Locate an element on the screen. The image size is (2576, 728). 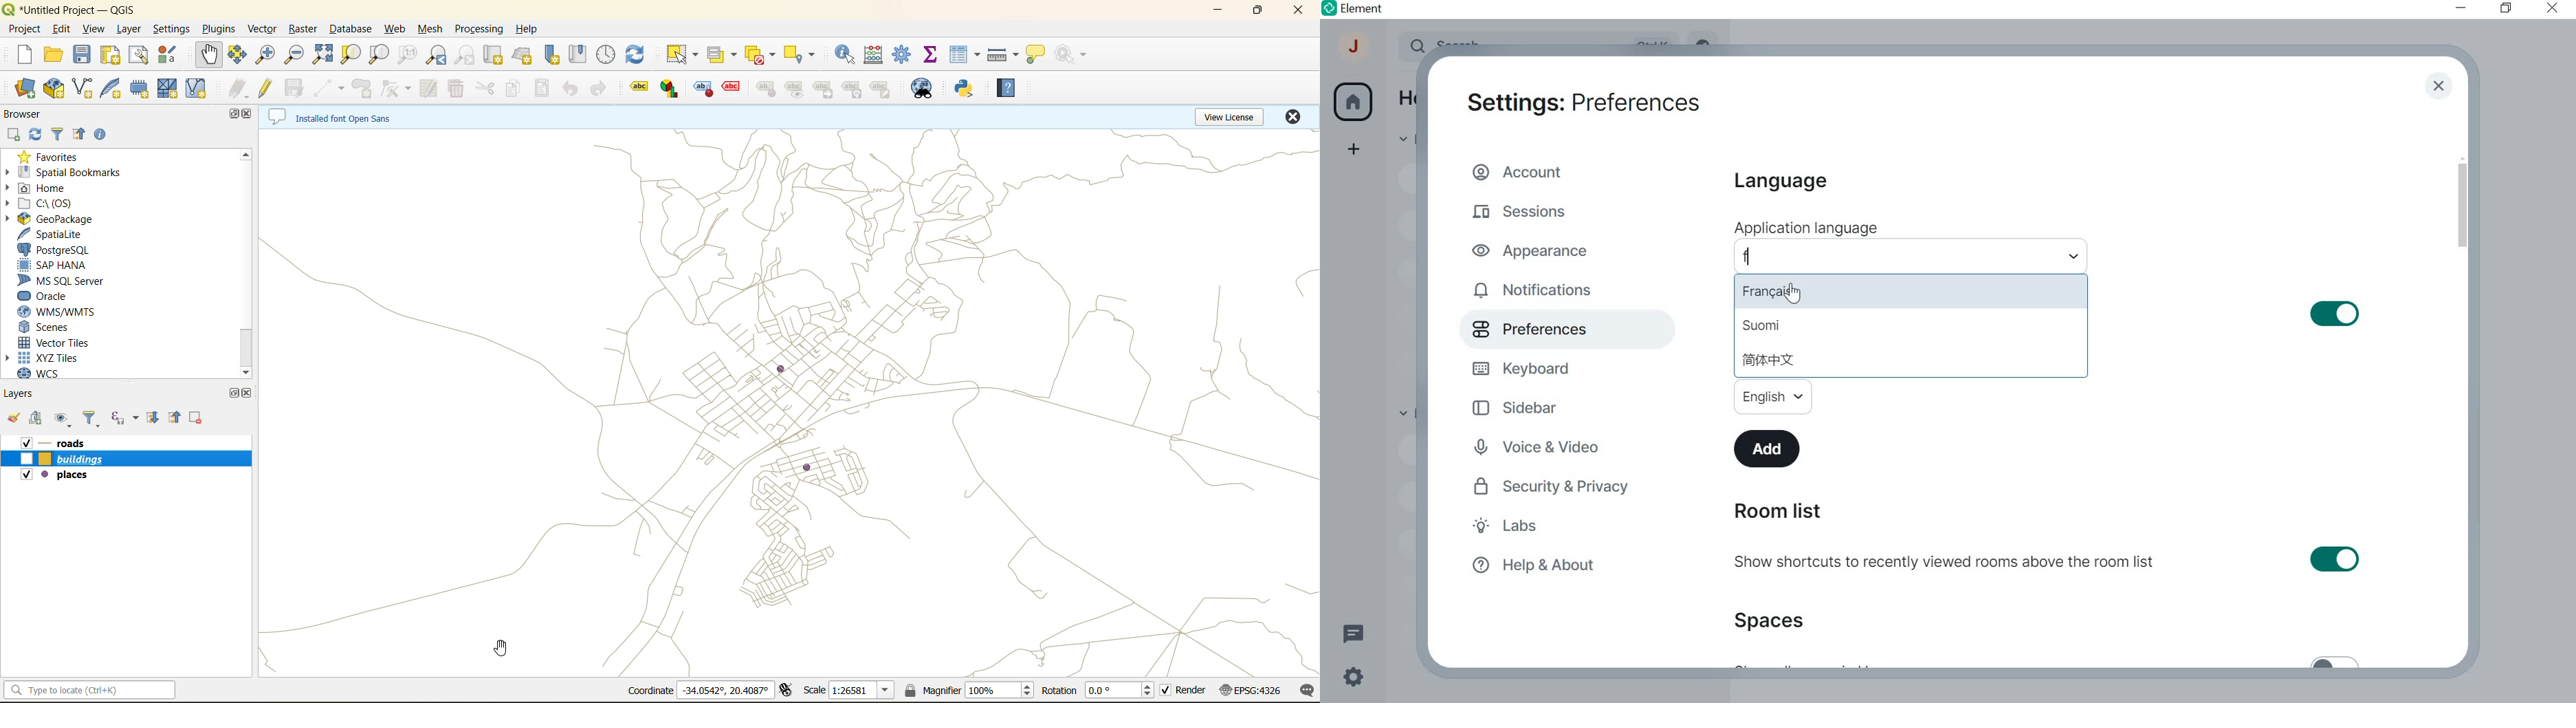
MINIMIZE is located at coordinates (2462, 8).